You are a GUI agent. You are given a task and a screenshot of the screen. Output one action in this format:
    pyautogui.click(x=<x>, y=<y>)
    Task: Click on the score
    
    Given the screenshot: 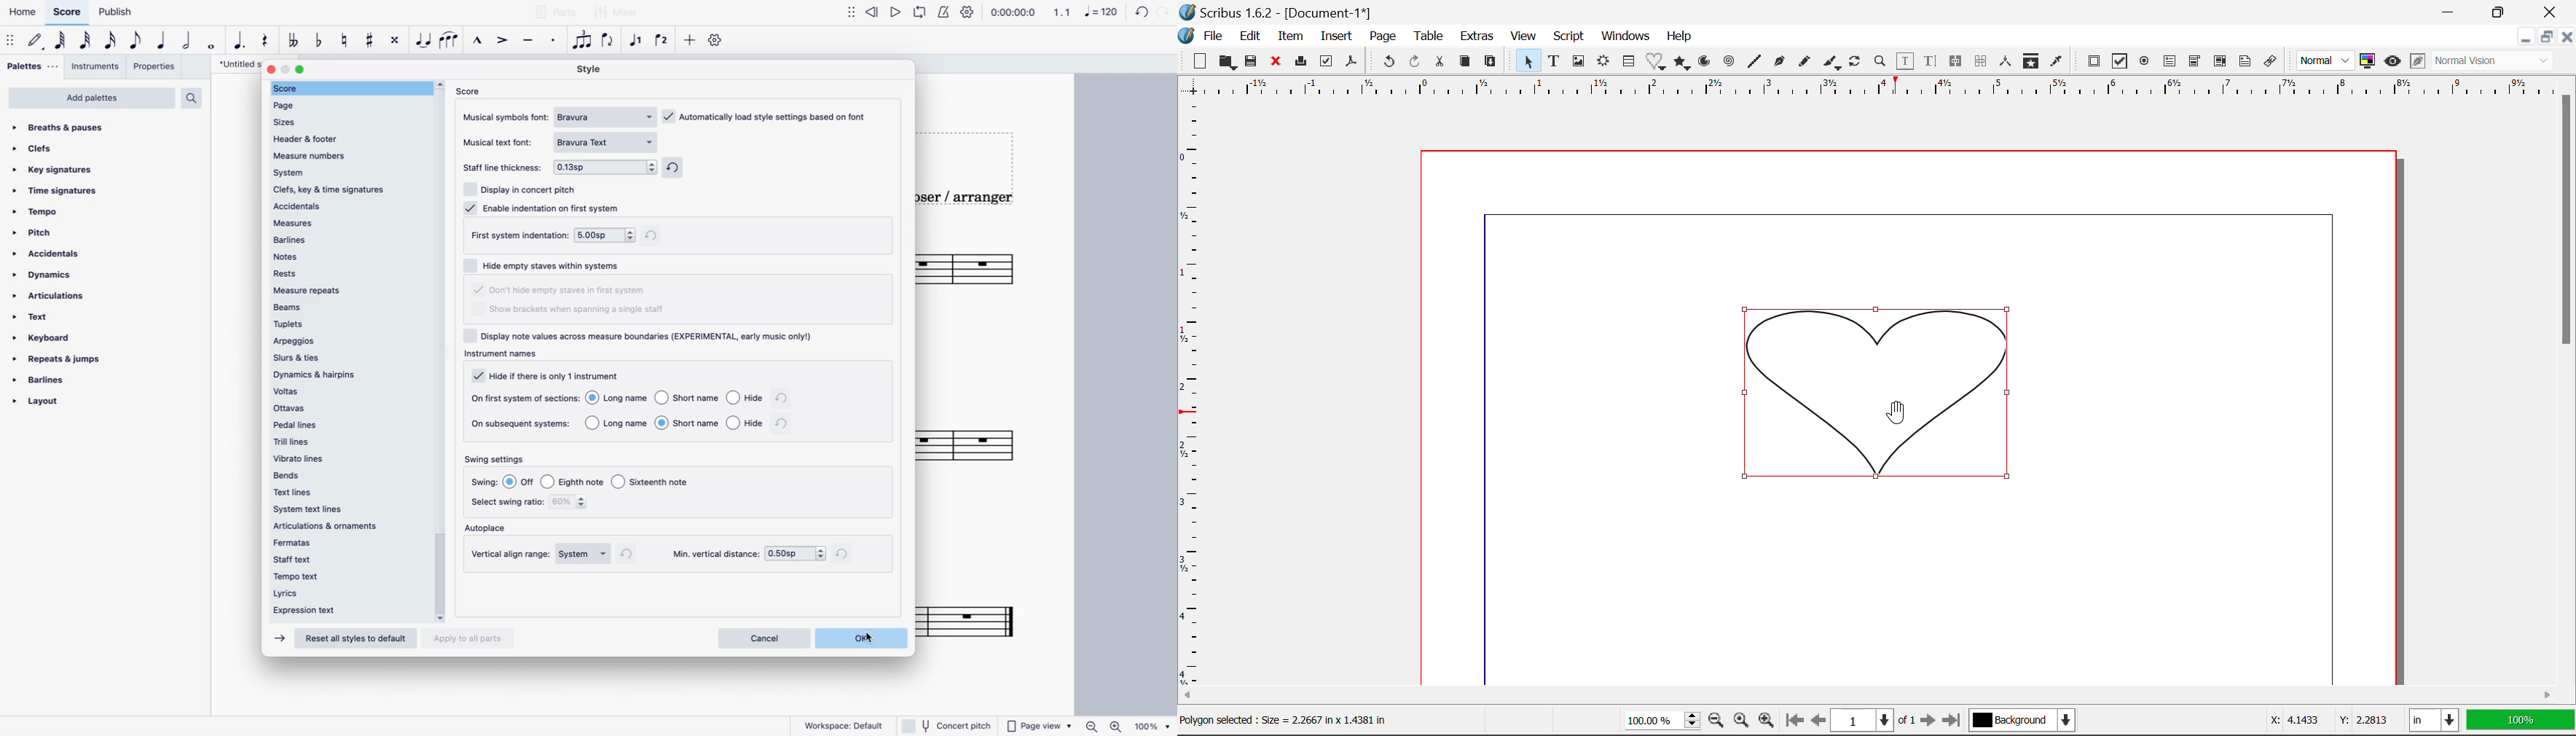 What is the action you would take?
    pyautogui.click(x=348, y=88)
    